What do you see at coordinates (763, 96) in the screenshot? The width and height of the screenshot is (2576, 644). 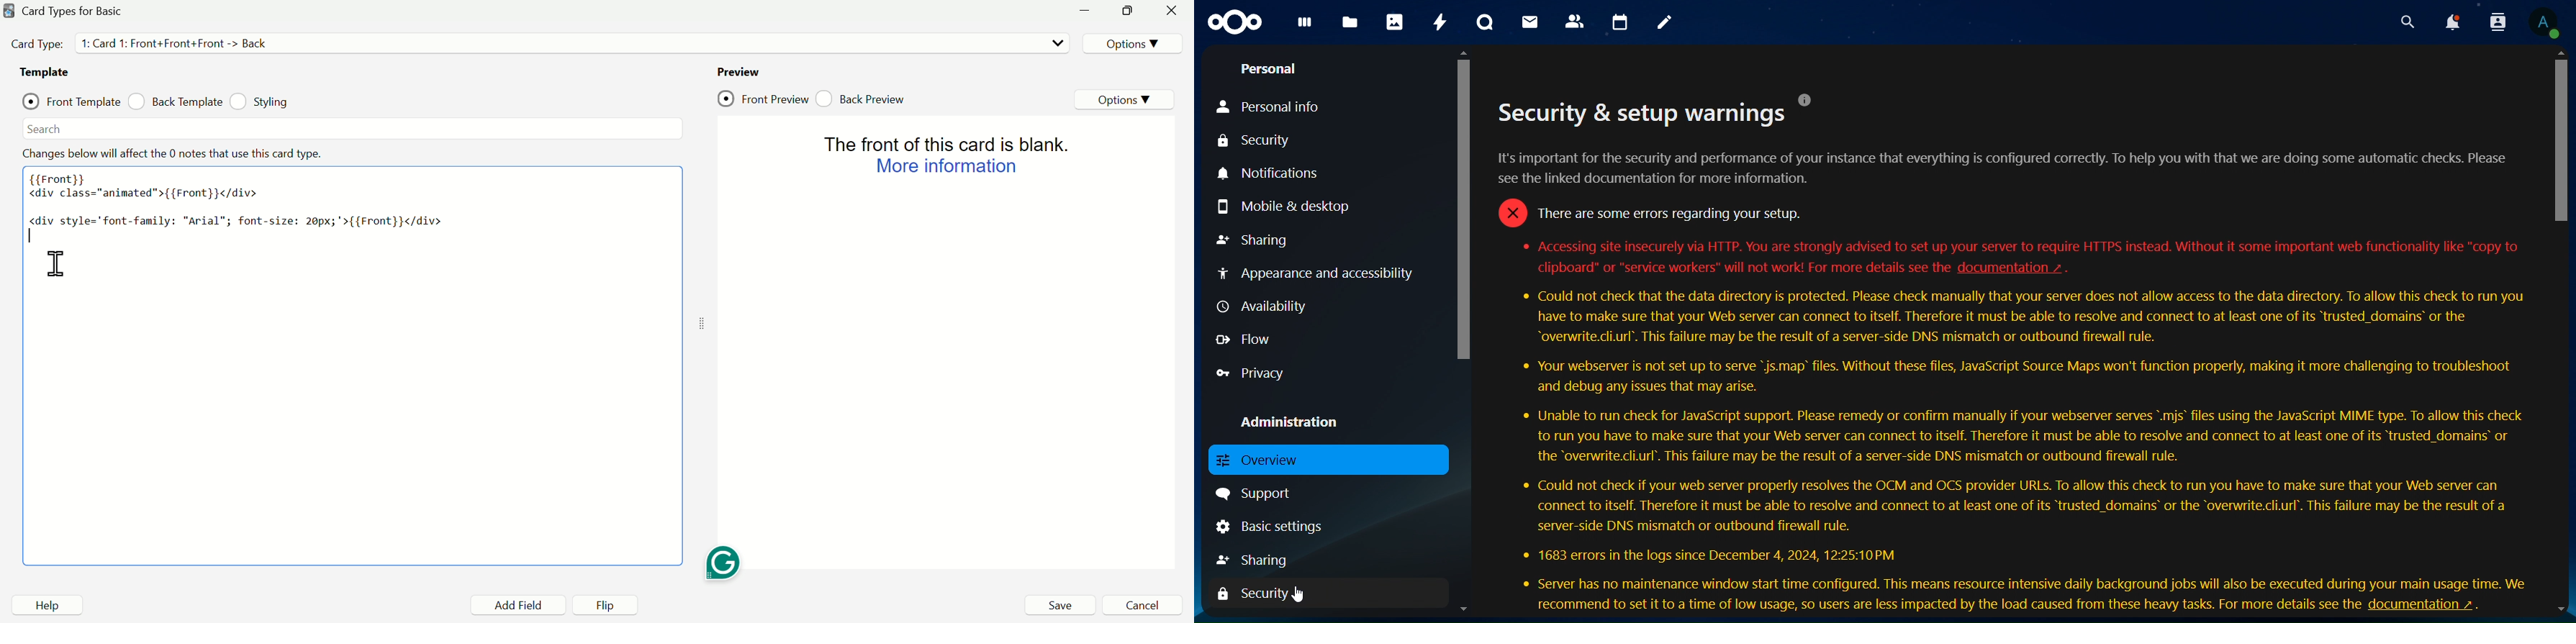 I see `check Front Preview` at bounding box center [763, 96].